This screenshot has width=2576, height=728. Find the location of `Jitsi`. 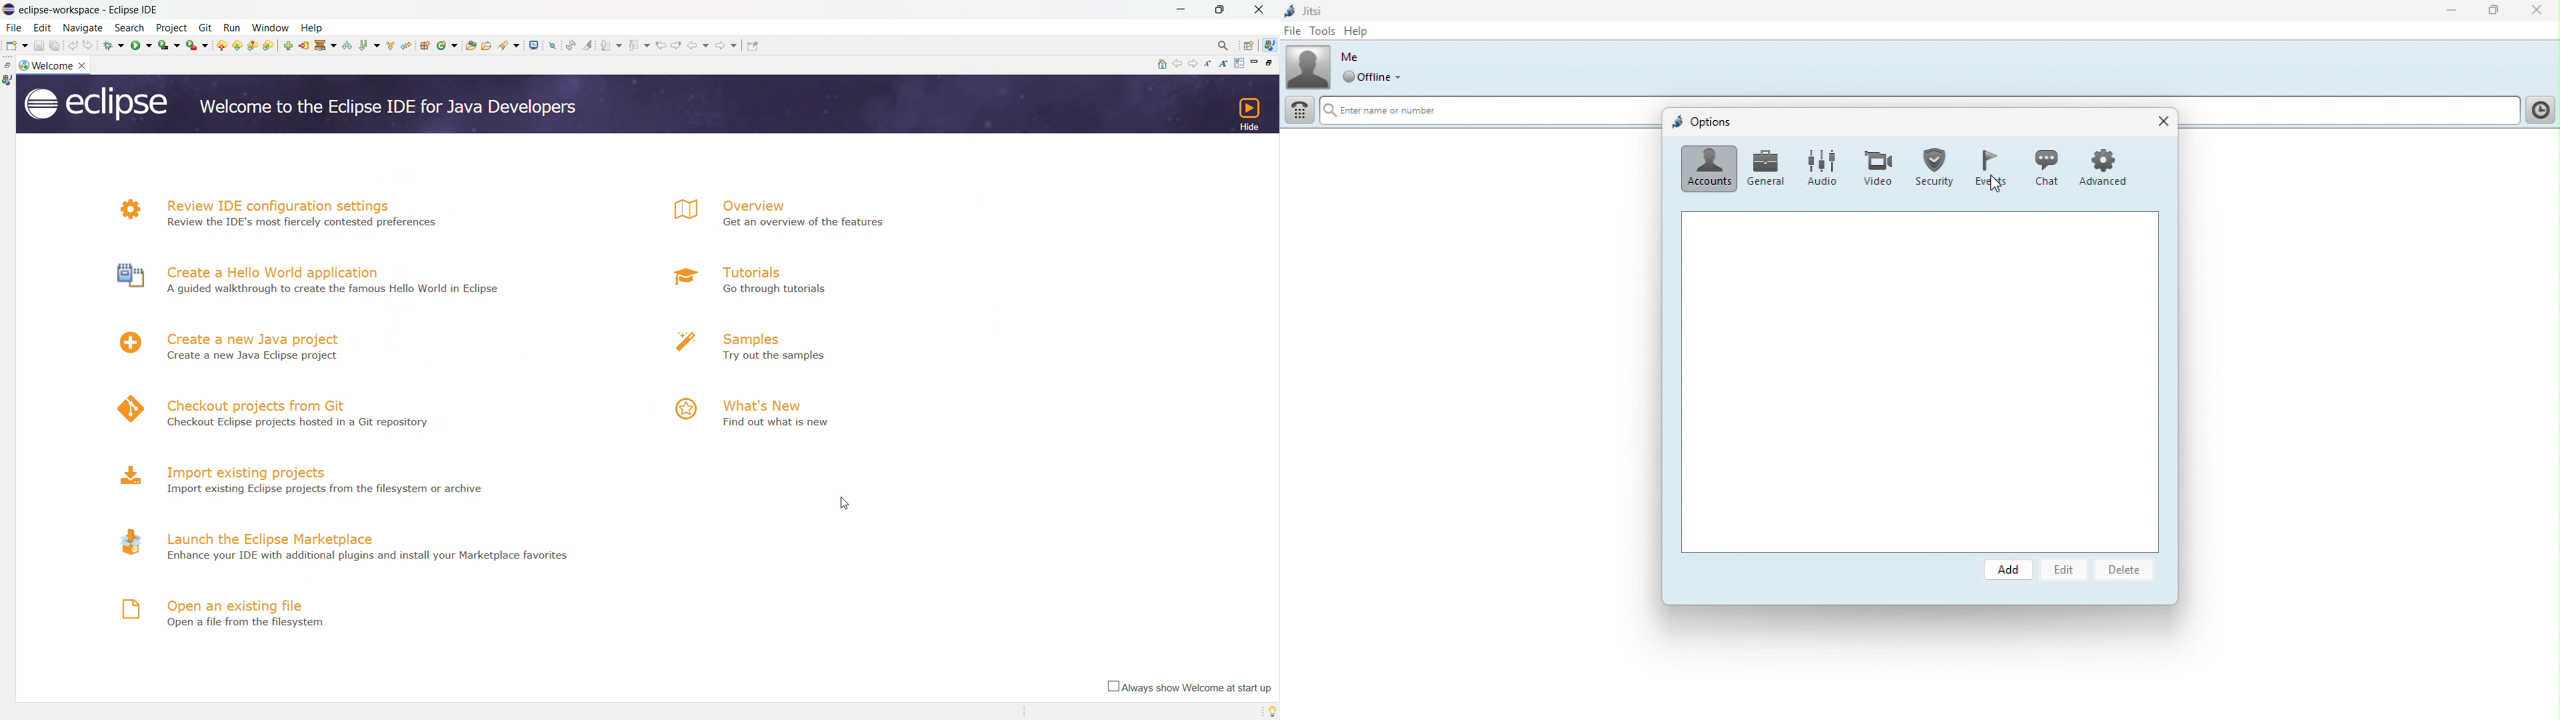

Jitsi is located at coordinates (1306, 9).